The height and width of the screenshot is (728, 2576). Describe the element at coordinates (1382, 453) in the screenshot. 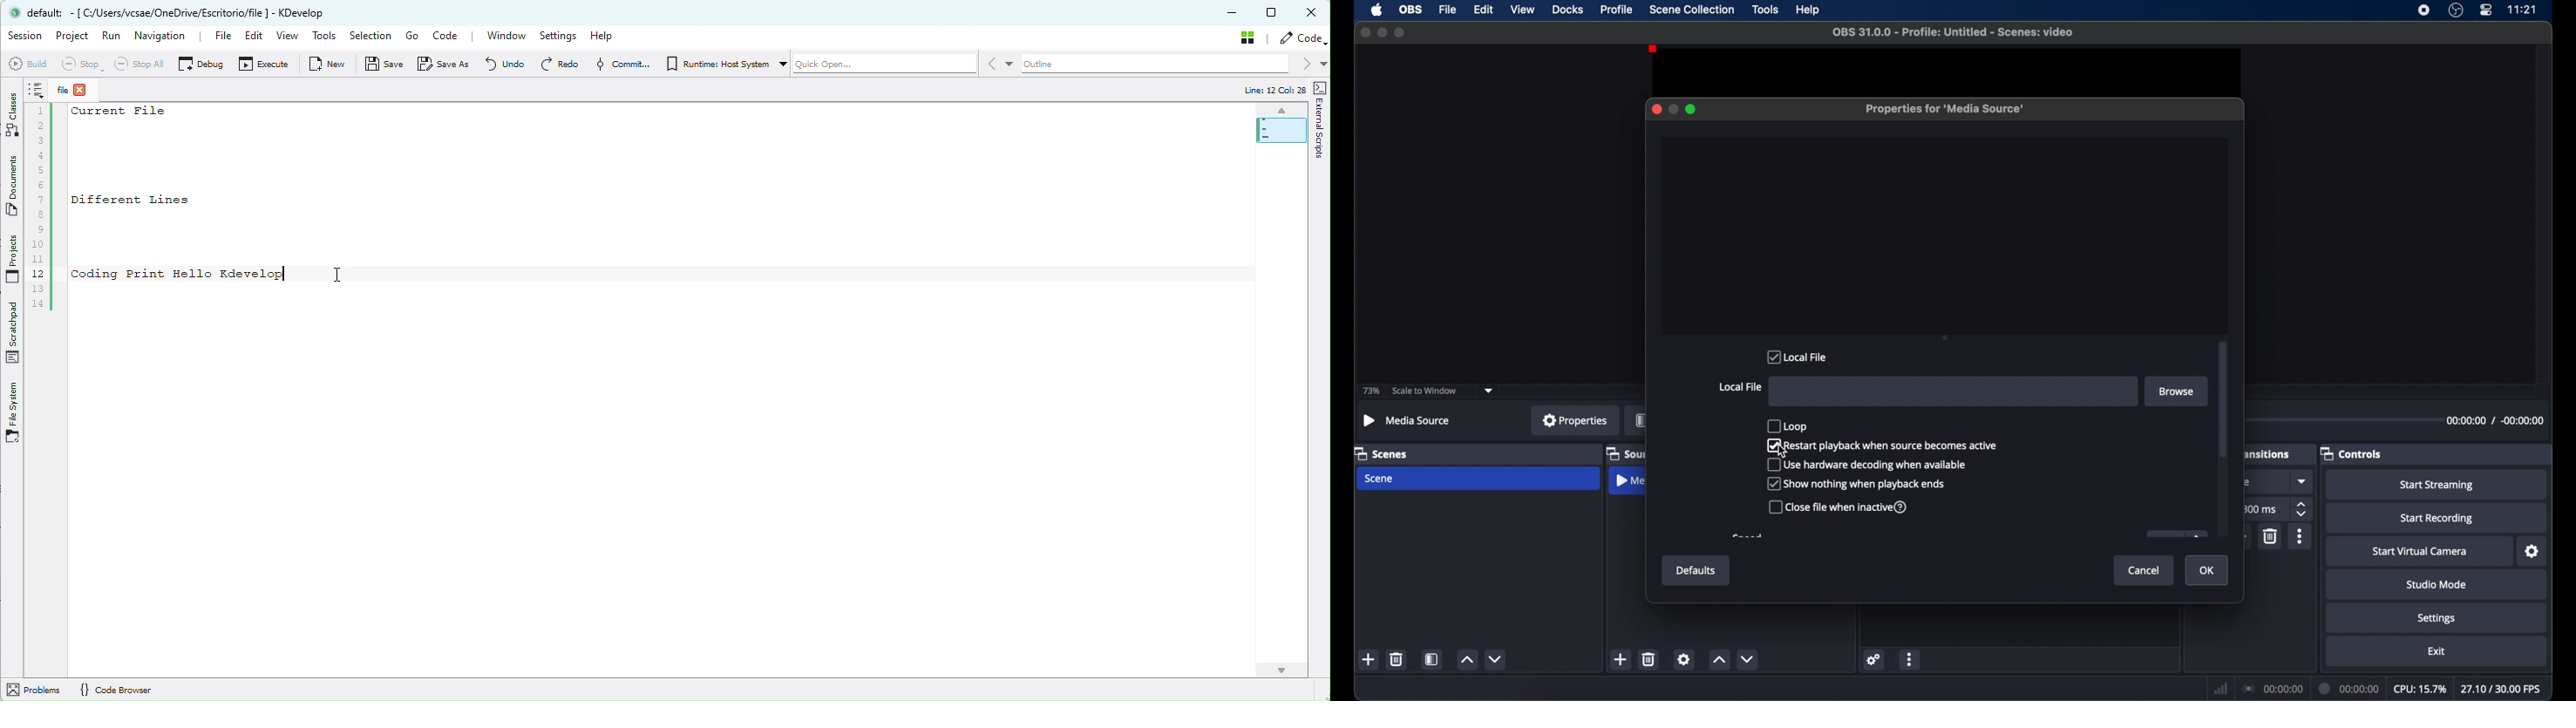

I see `scenes` at that location.